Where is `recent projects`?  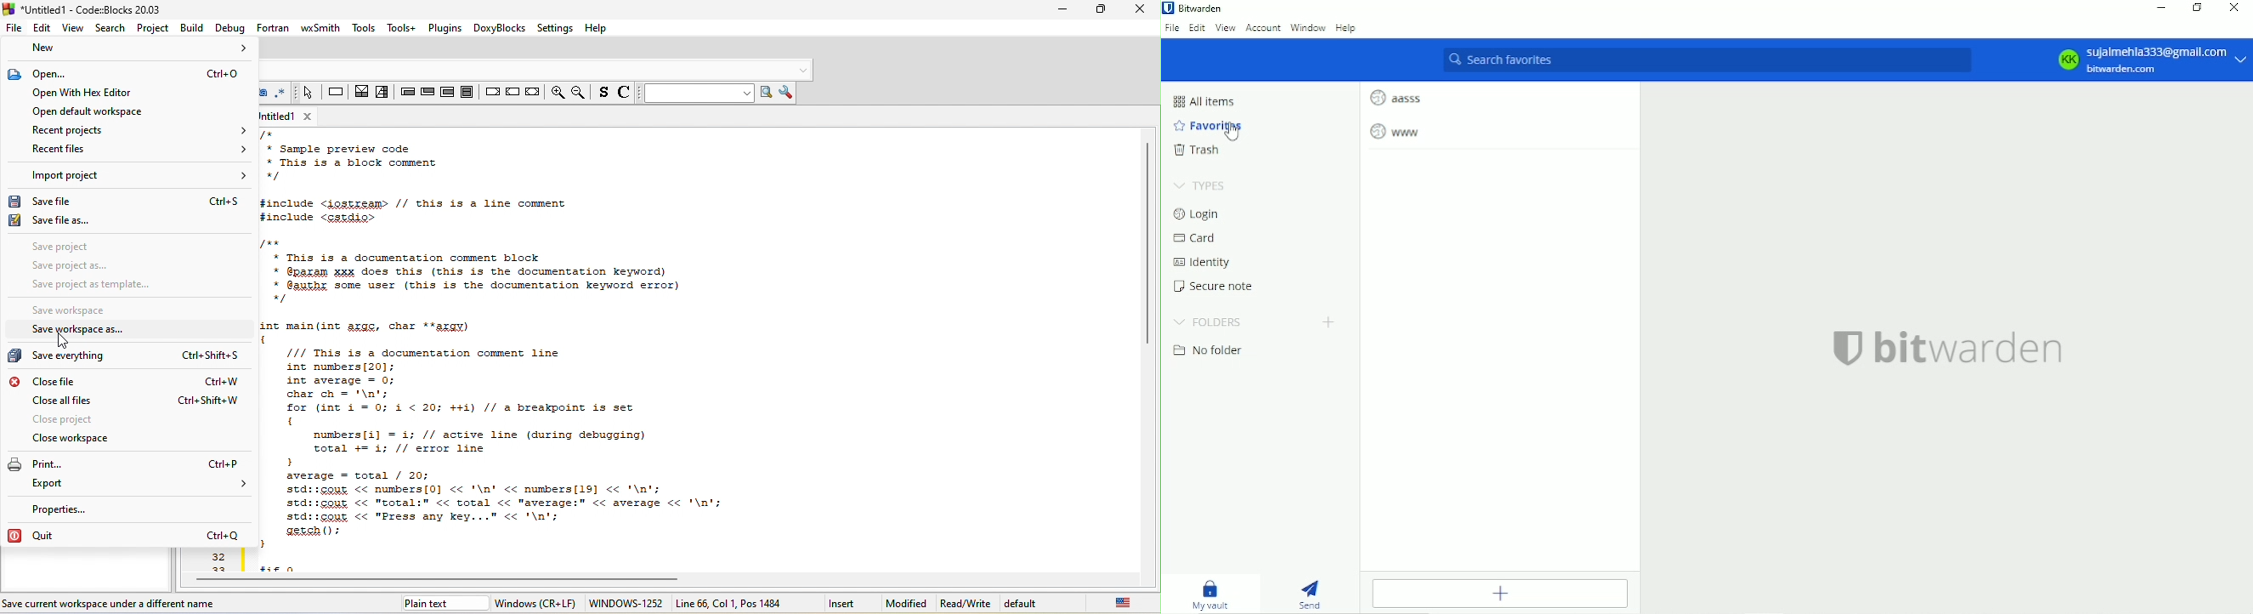
recent projects is located at coordinates (139, 130).